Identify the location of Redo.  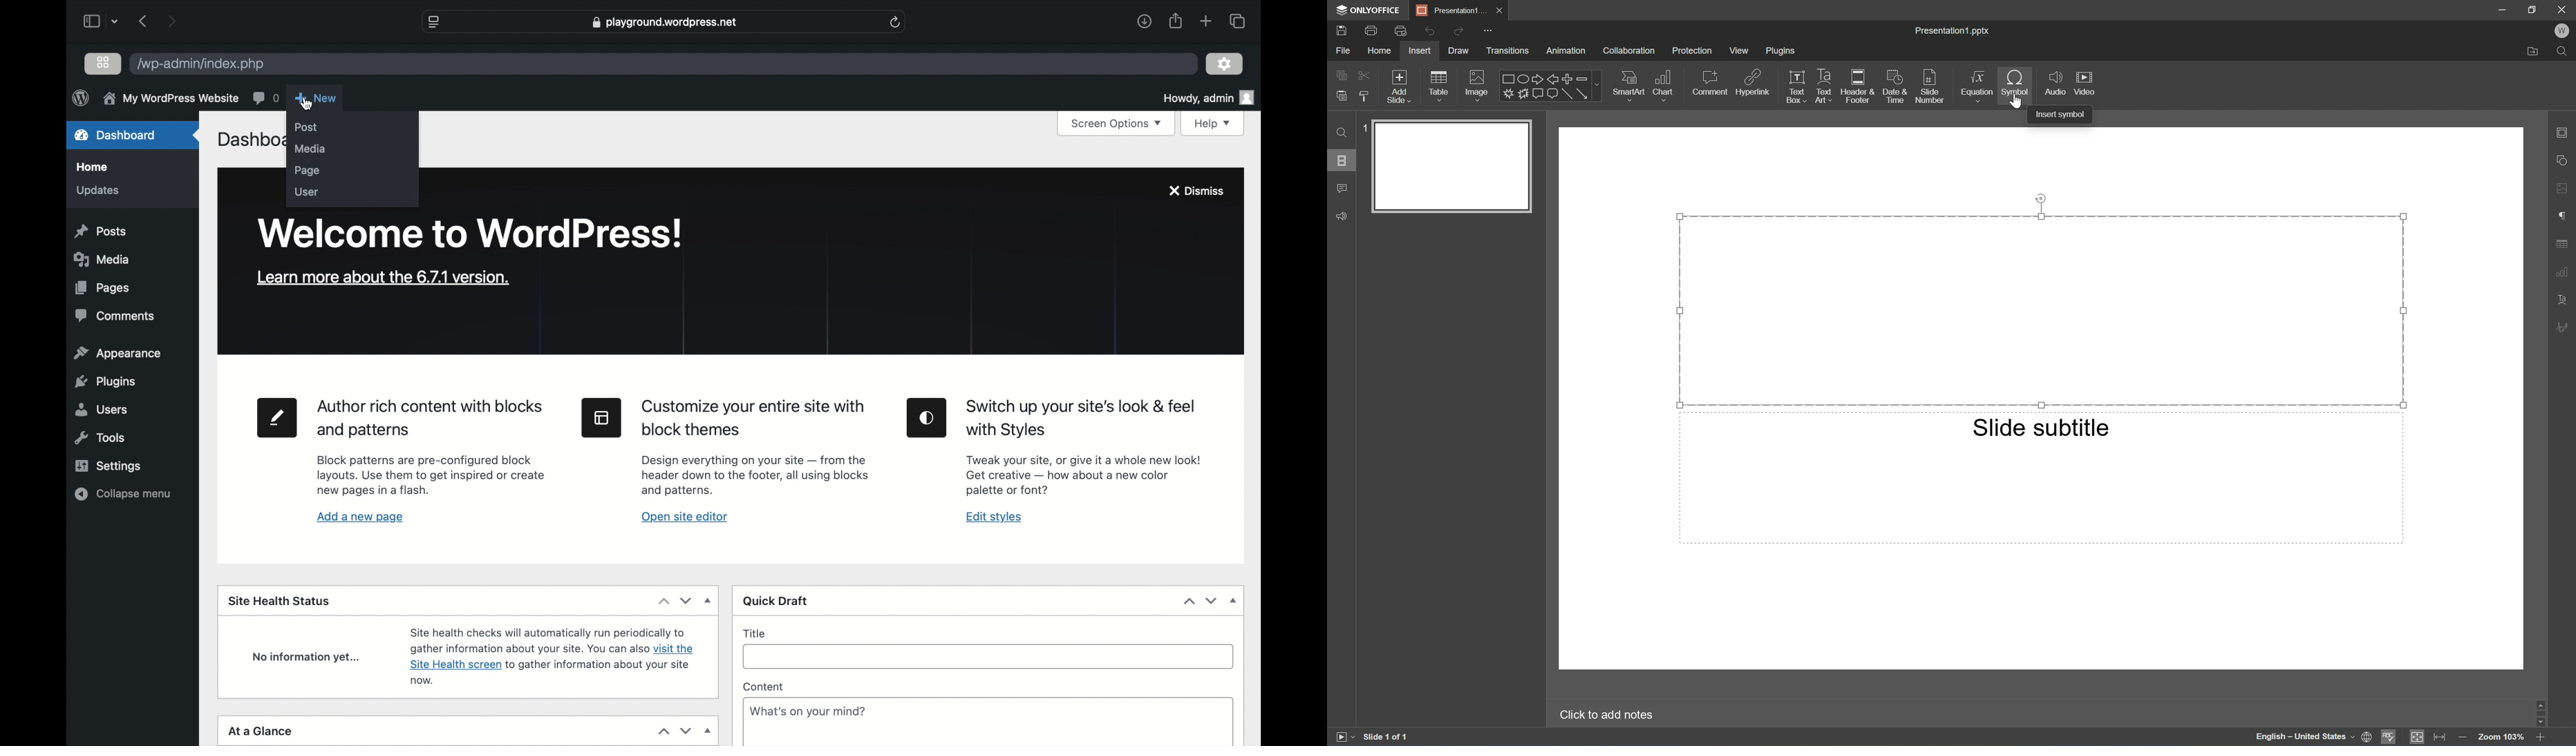
(1457, 31).